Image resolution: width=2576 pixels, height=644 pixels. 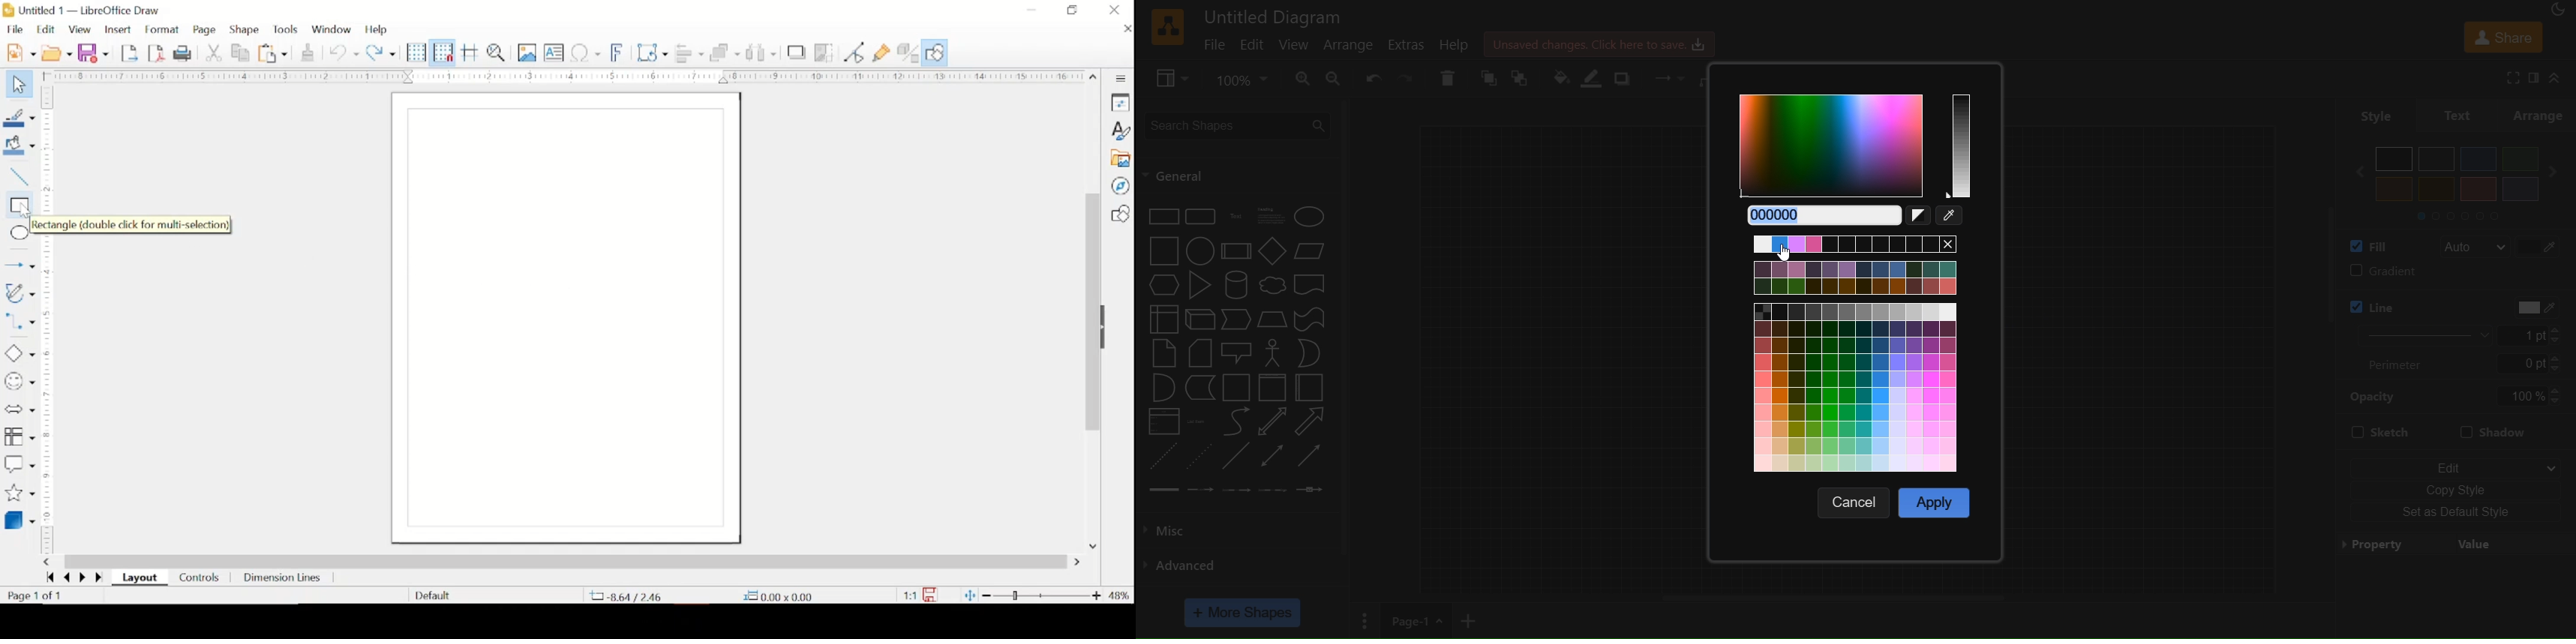 What do you see at coordinates (93, 53) in the screenshot?
I see `save` at bounding box center [93, 53].